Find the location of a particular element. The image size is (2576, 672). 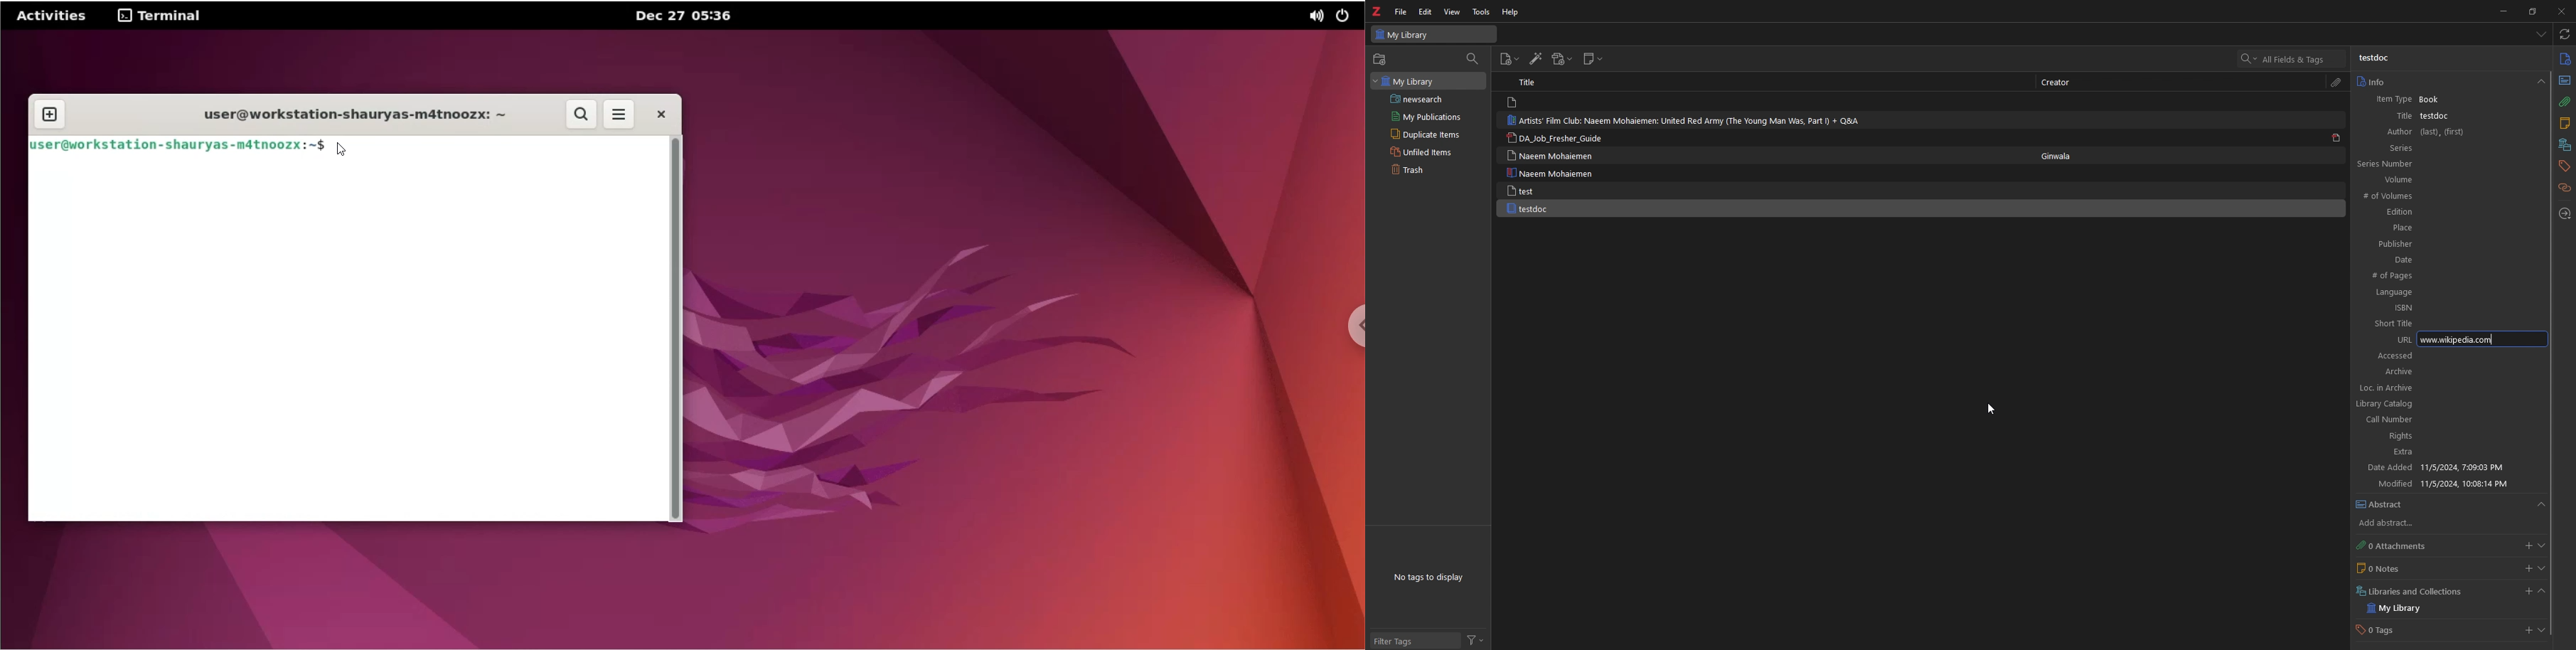

info is located at coordinates (2450, 82).